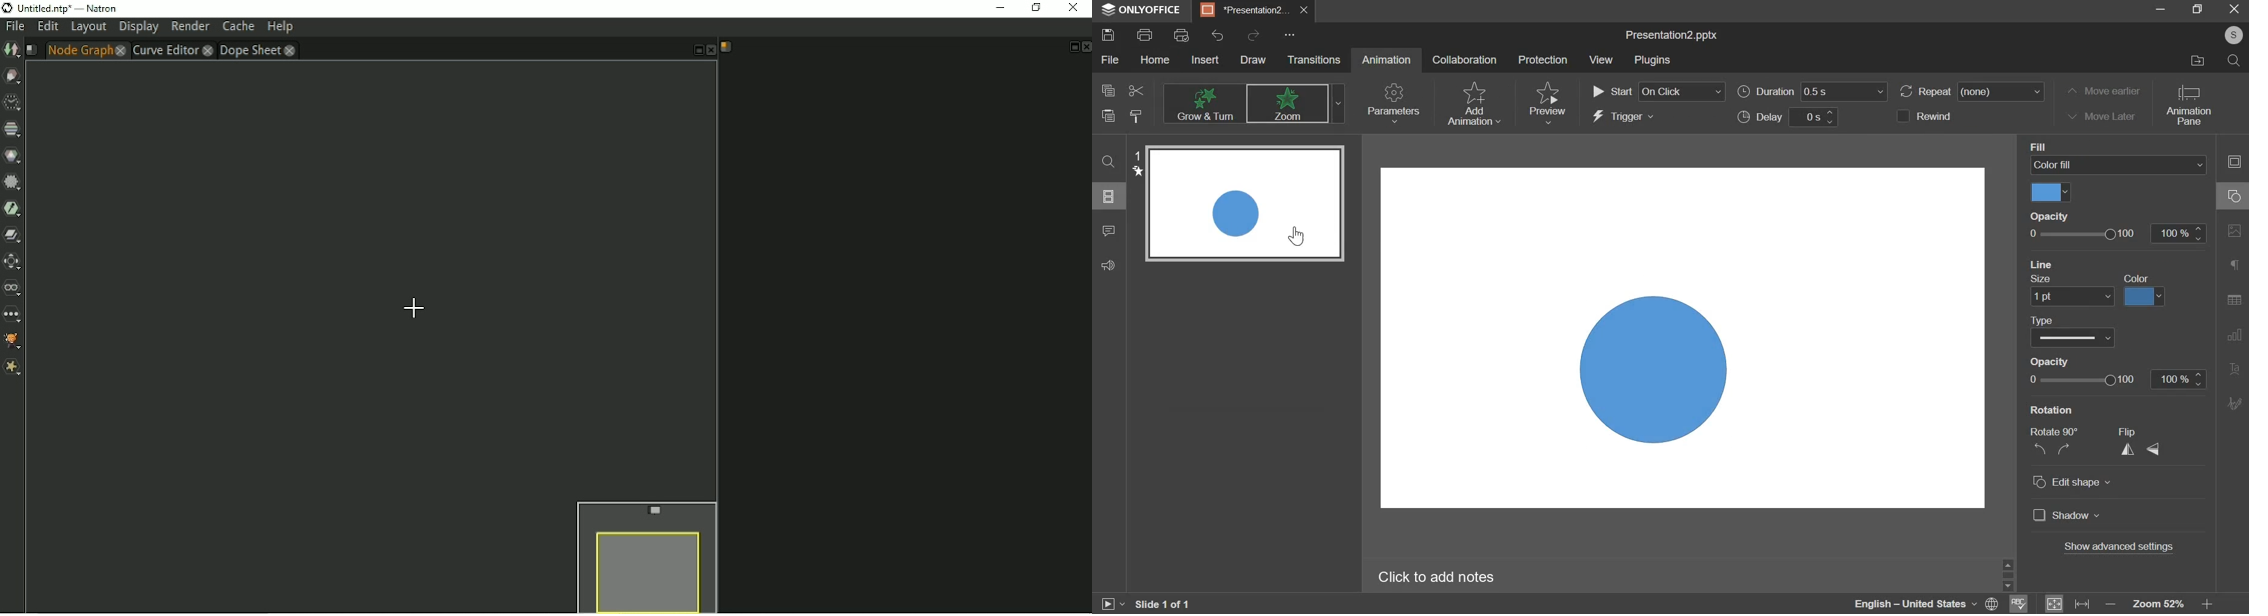  Describe the element at coordinates (1251, 208) in the screenshot. I see `slide 1` at that location.